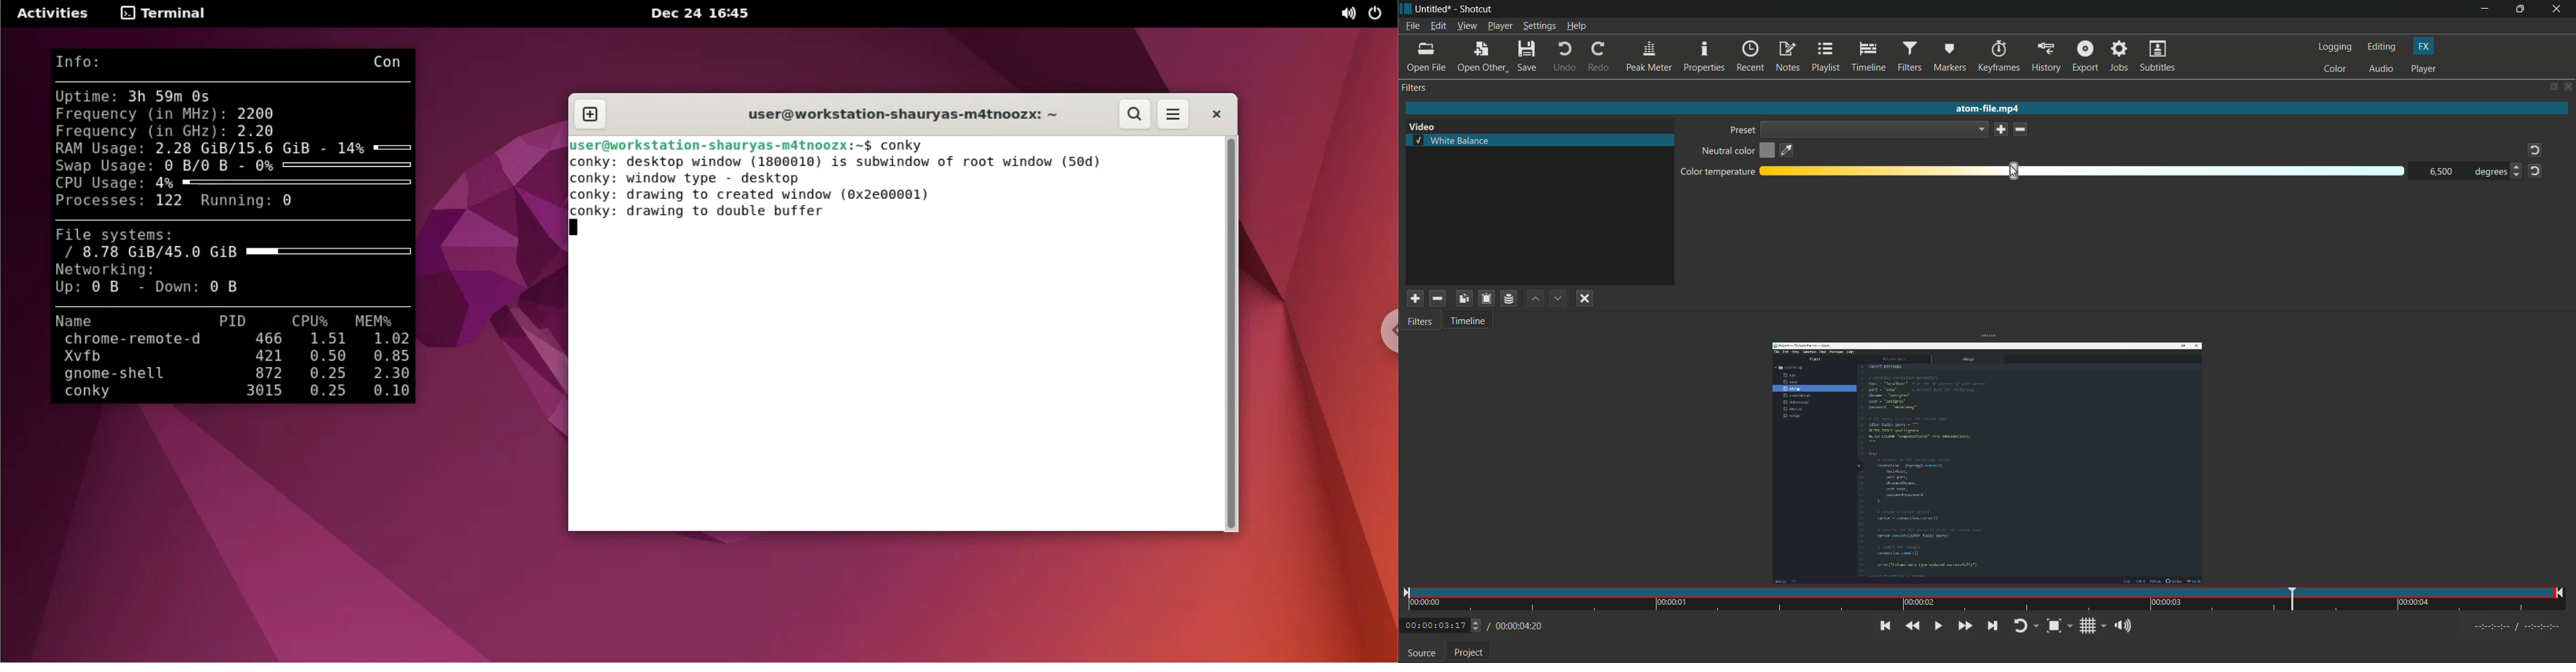  Describe the element at coordinates (1988, 463) in the screenshot. I see `imported video` at that location.